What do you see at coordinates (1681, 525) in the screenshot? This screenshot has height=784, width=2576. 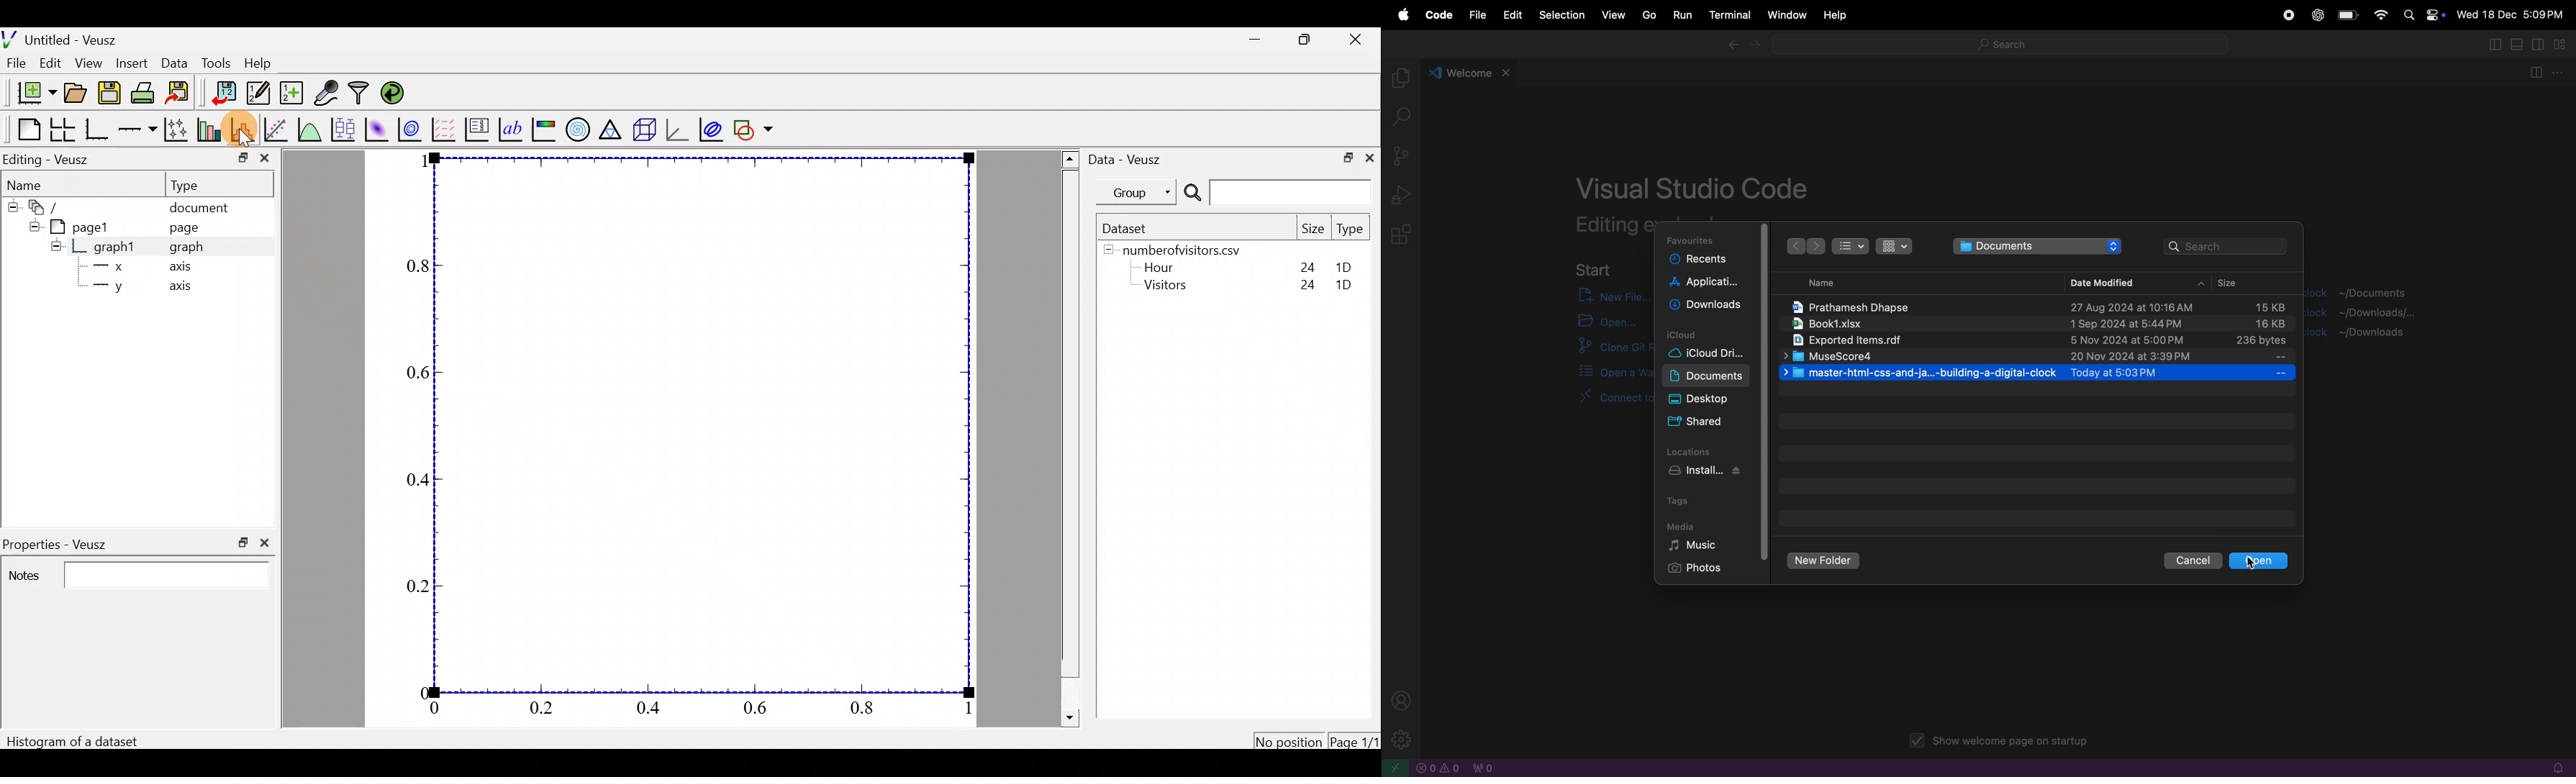 I see `media` at bounding box center [1681, 525].